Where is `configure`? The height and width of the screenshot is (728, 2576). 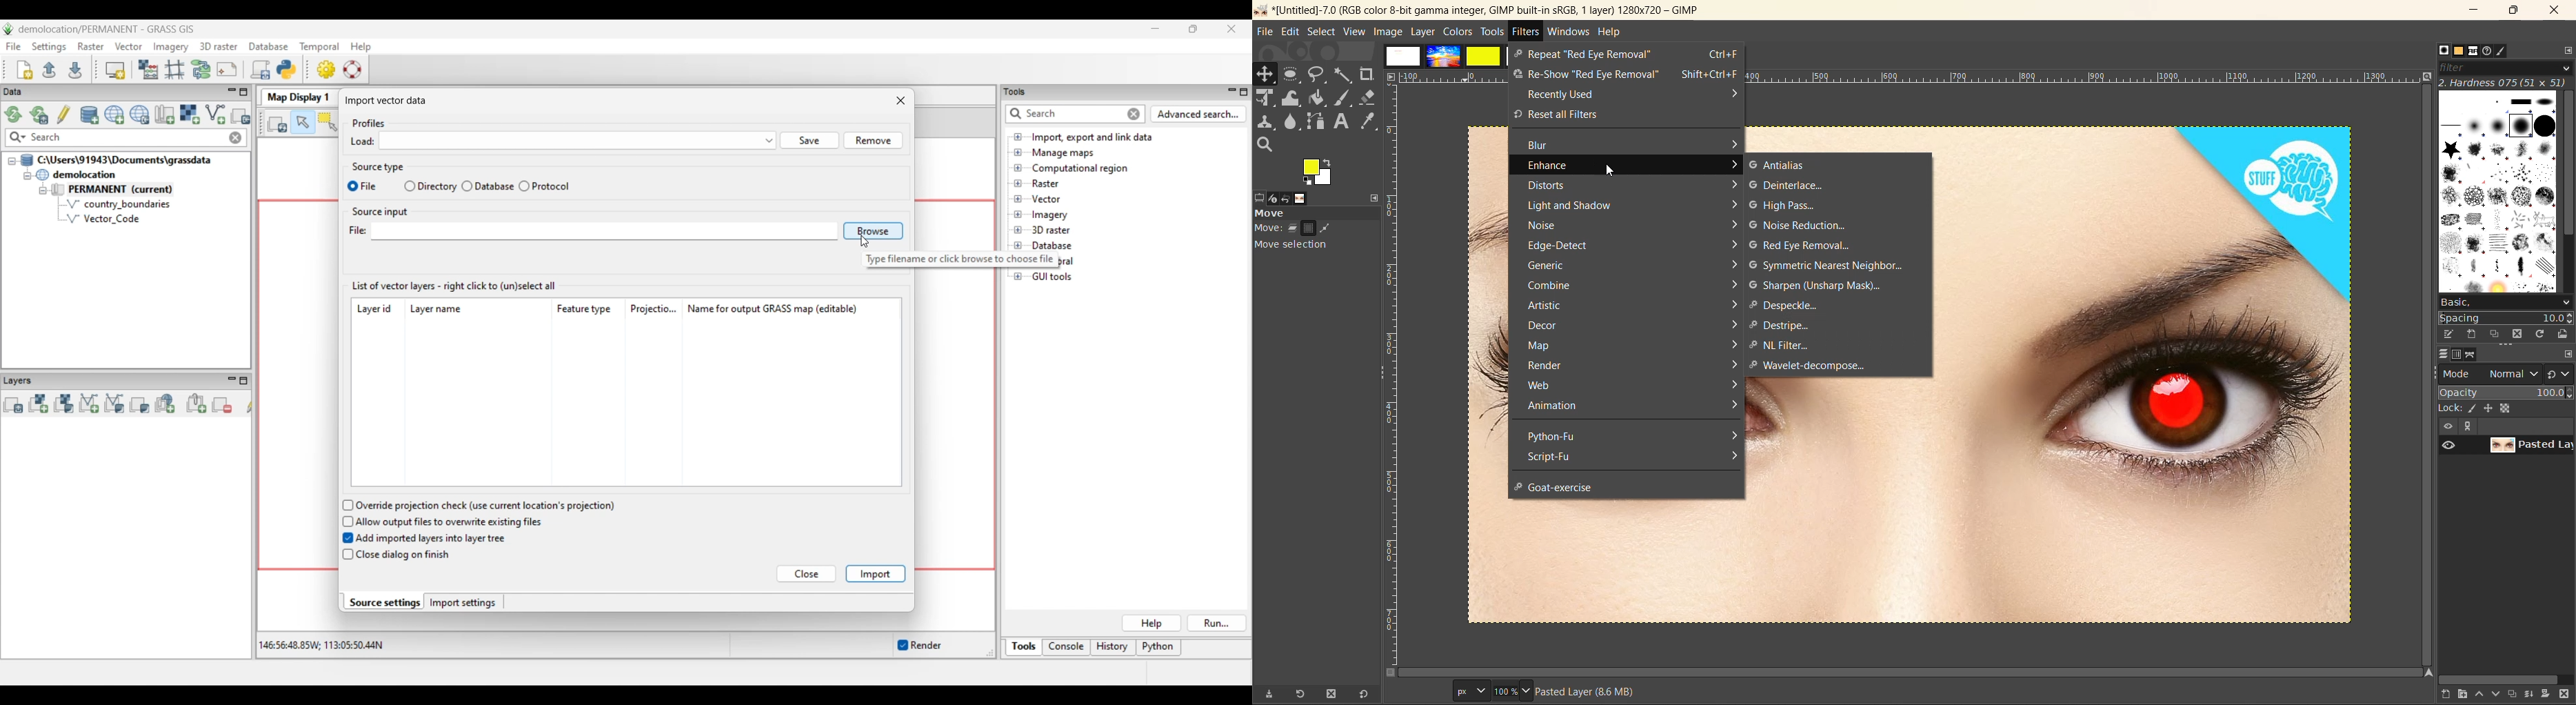 configure is located at coordinates (1374, 198).